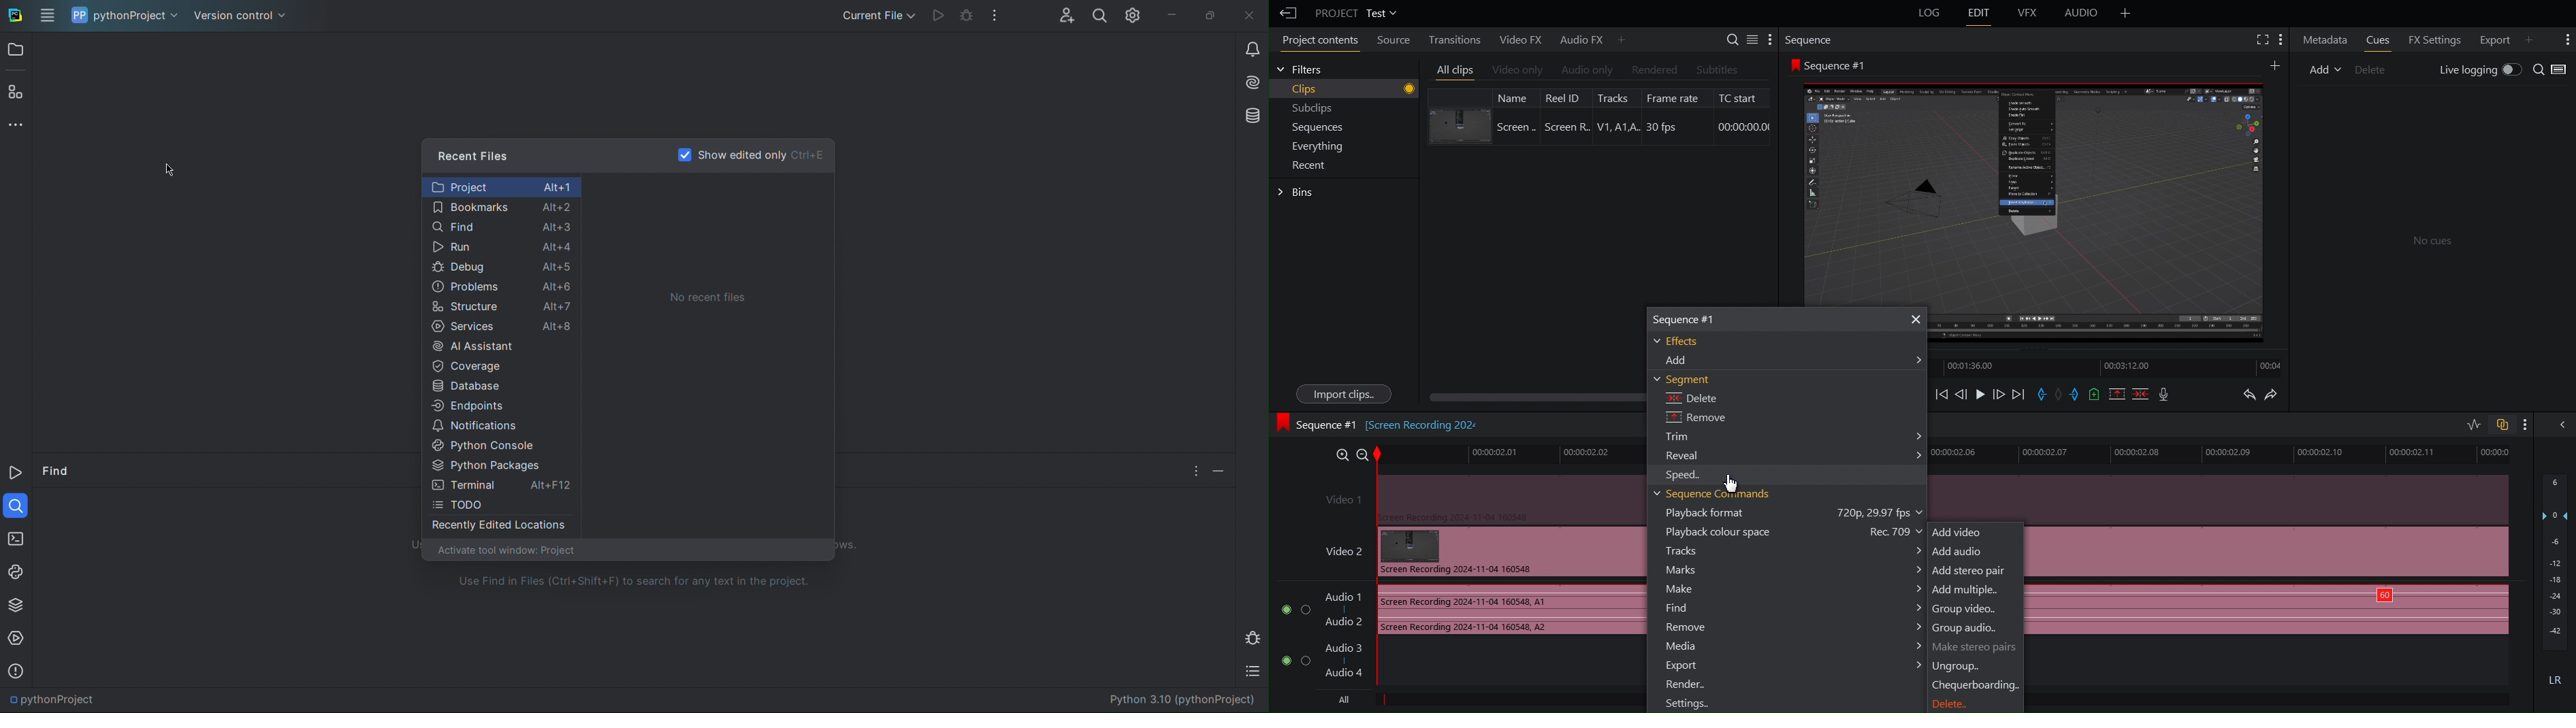 This screenshot has height=728, width=2576. I want to click on Import clips, so click(1342, 394).